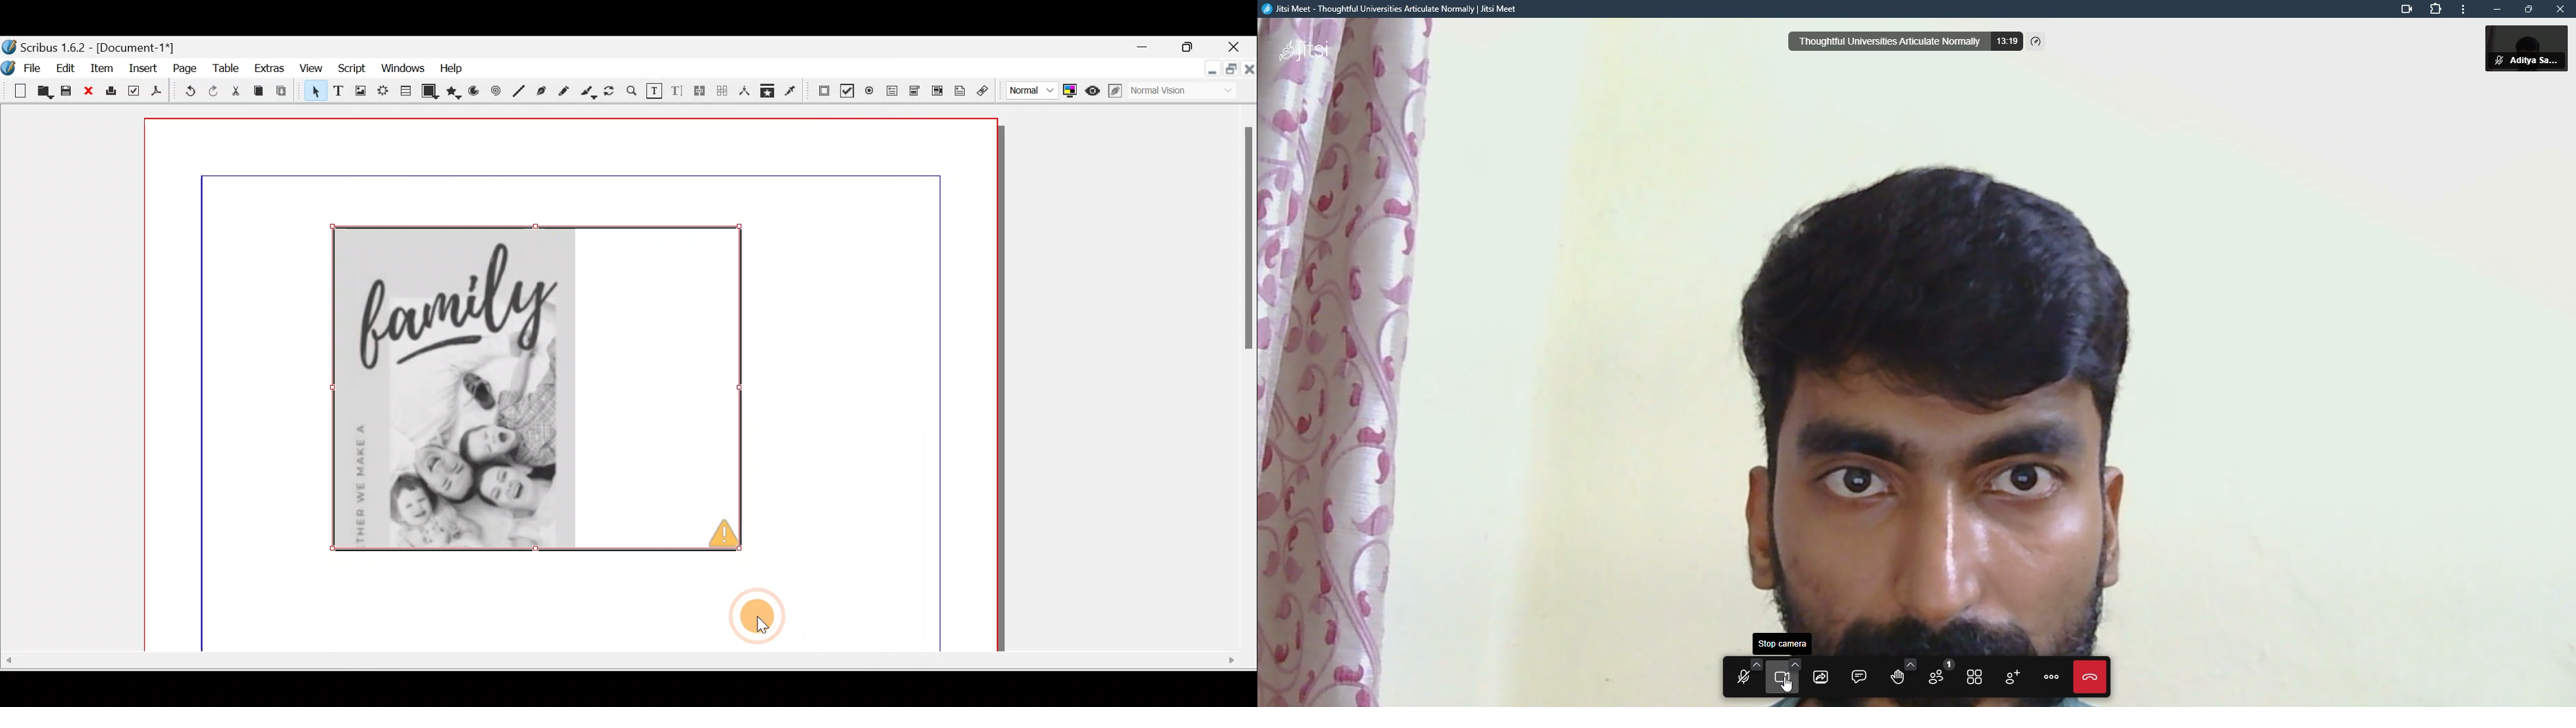  I want to click on maximise, so click(1229, 71).